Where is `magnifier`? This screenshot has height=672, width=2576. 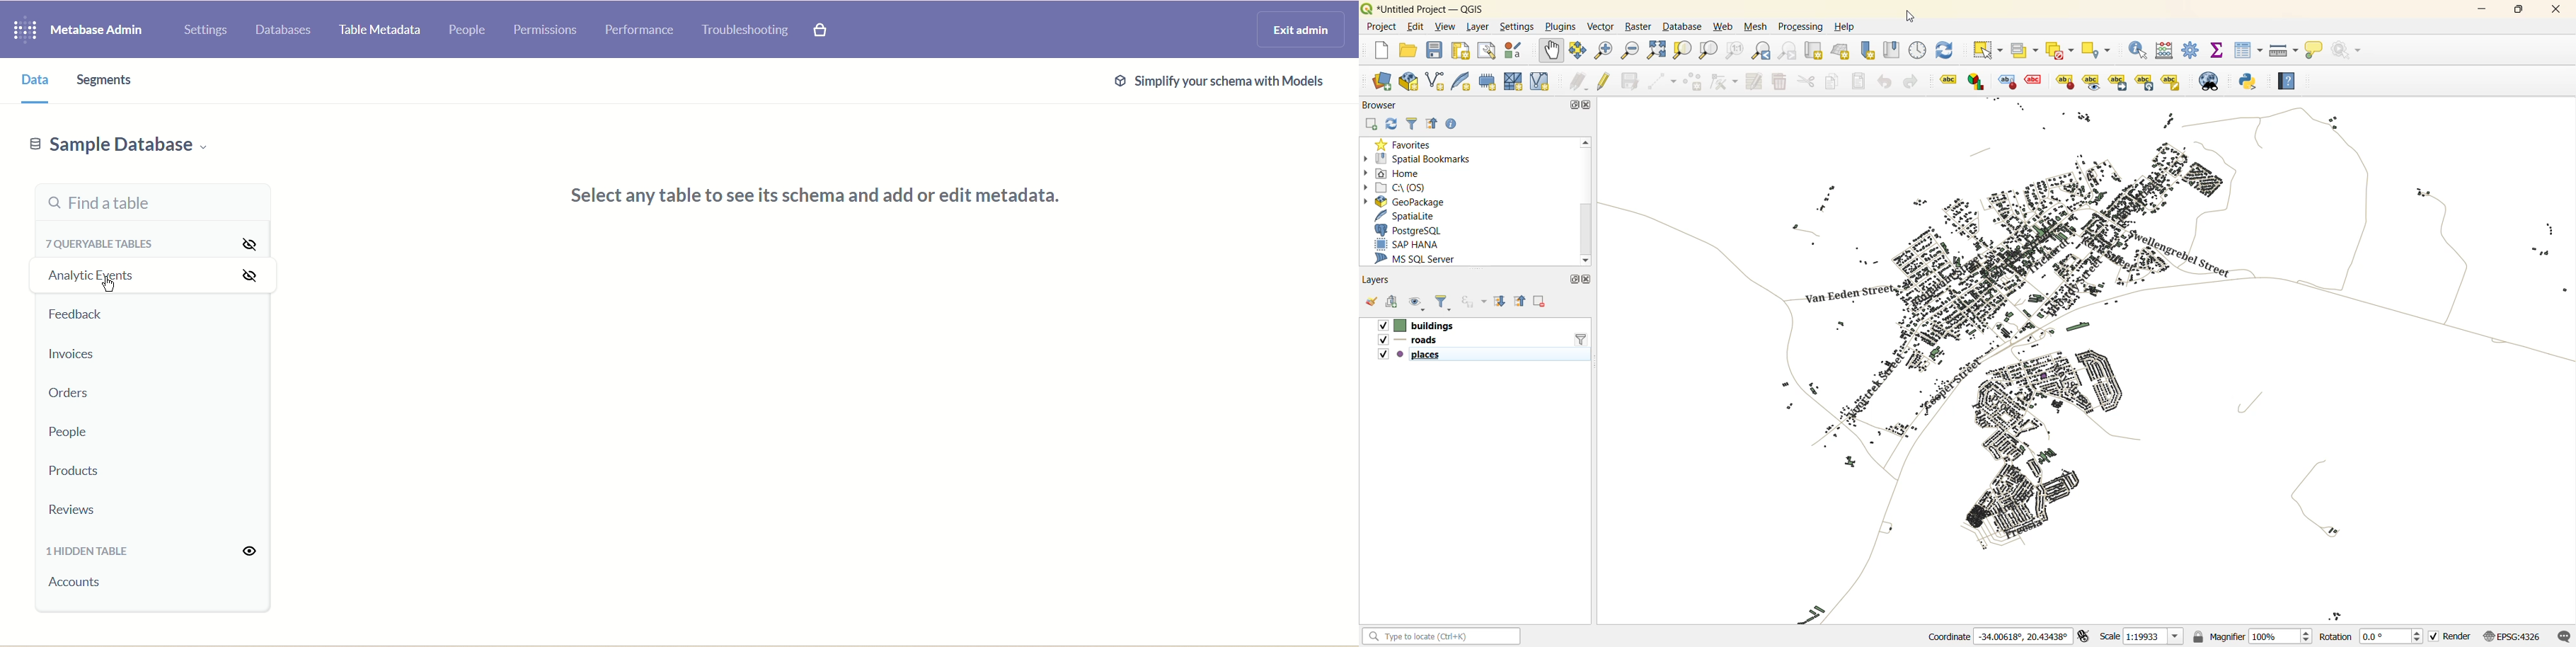 magnifier is located at coordinates (2252, 635).